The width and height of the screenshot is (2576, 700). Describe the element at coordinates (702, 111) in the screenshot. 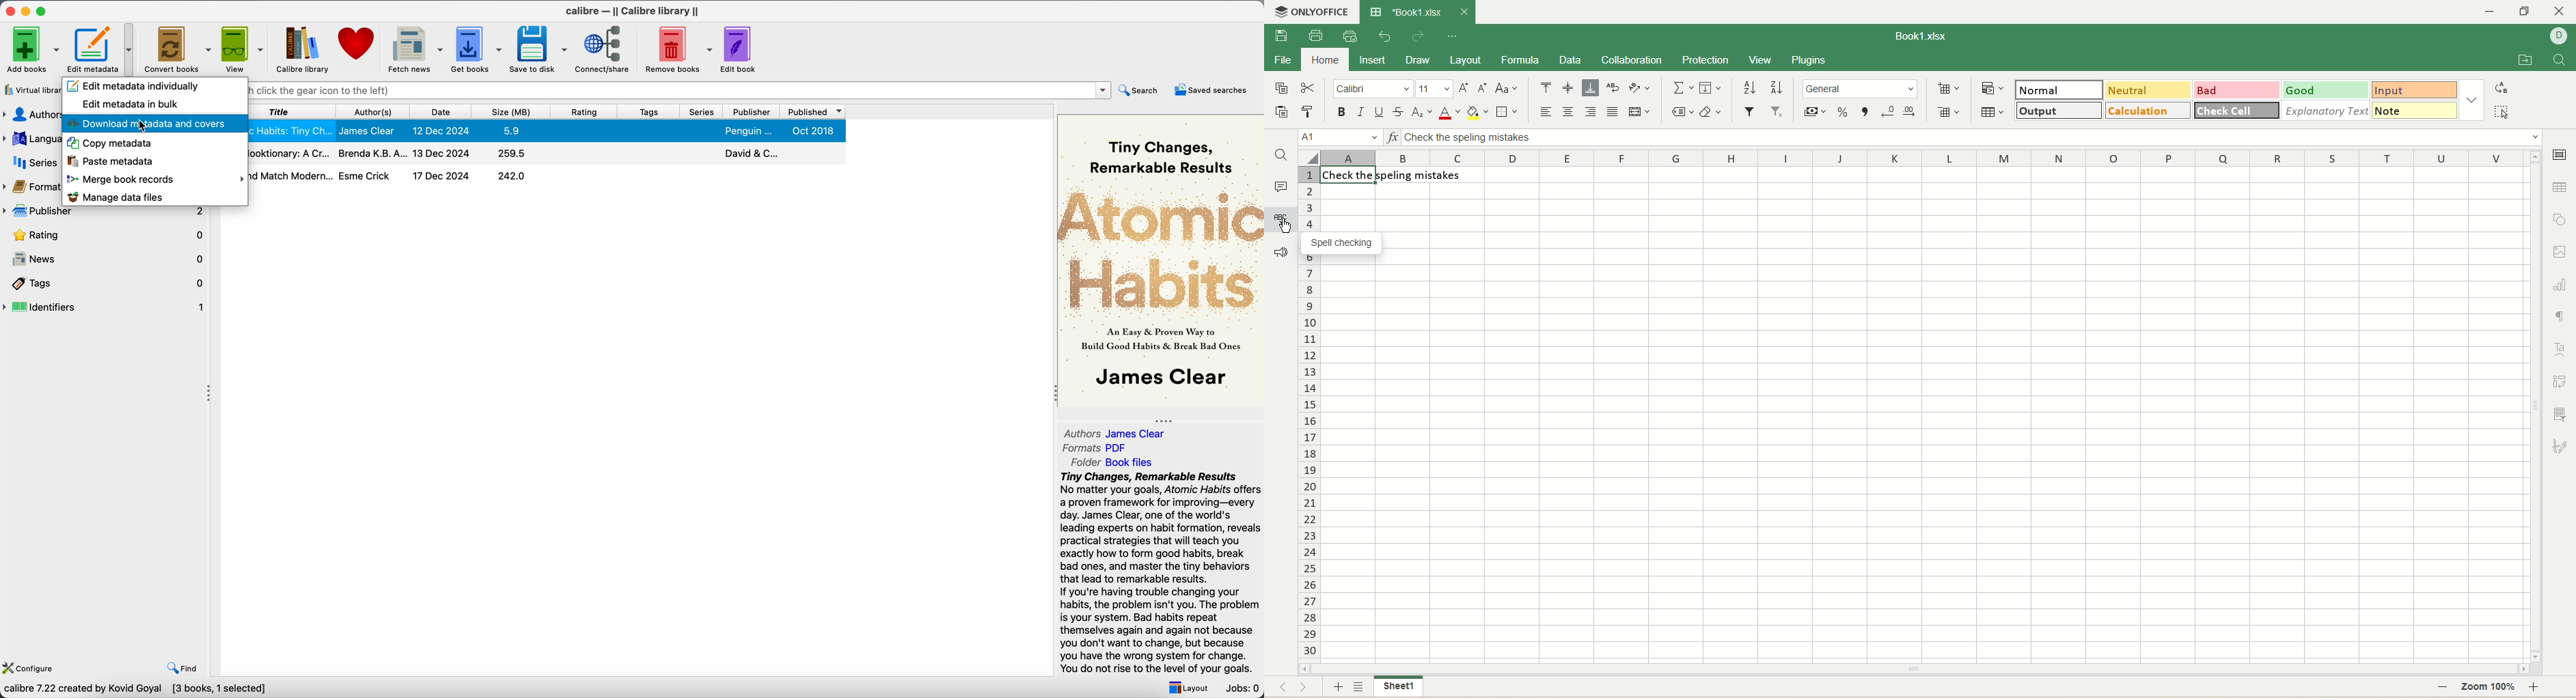

I see `series` at that location.